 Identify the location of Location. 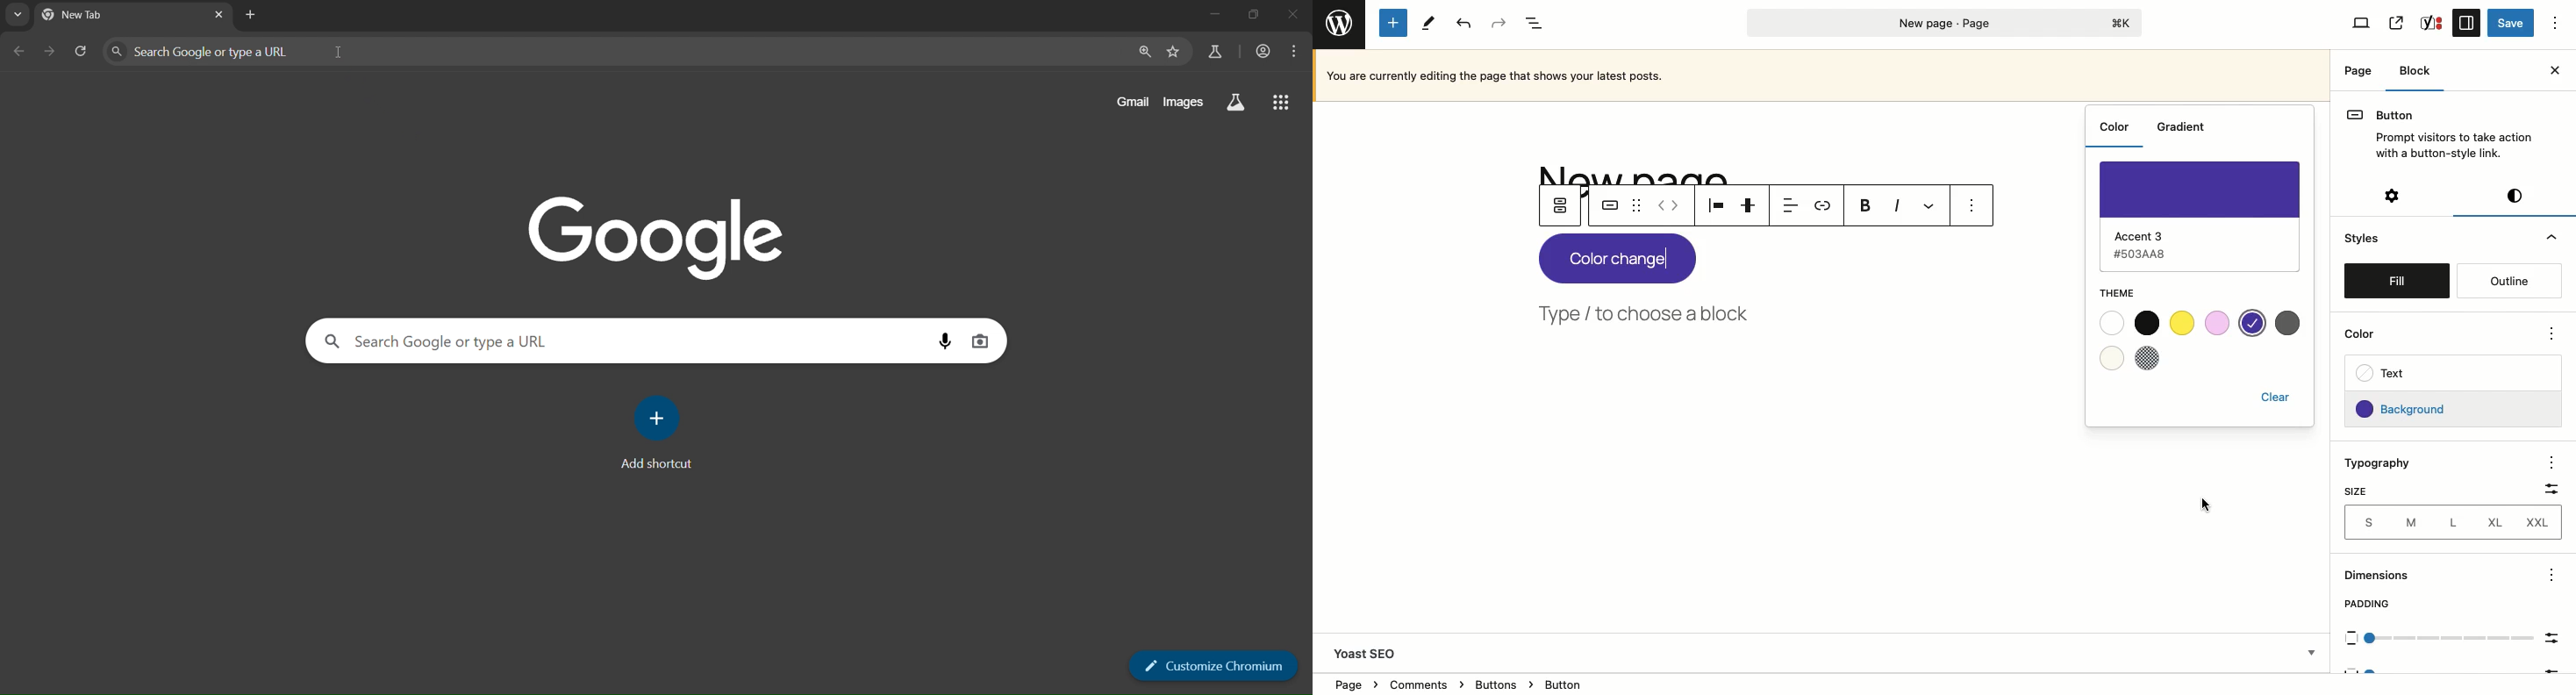
(1822, 684).